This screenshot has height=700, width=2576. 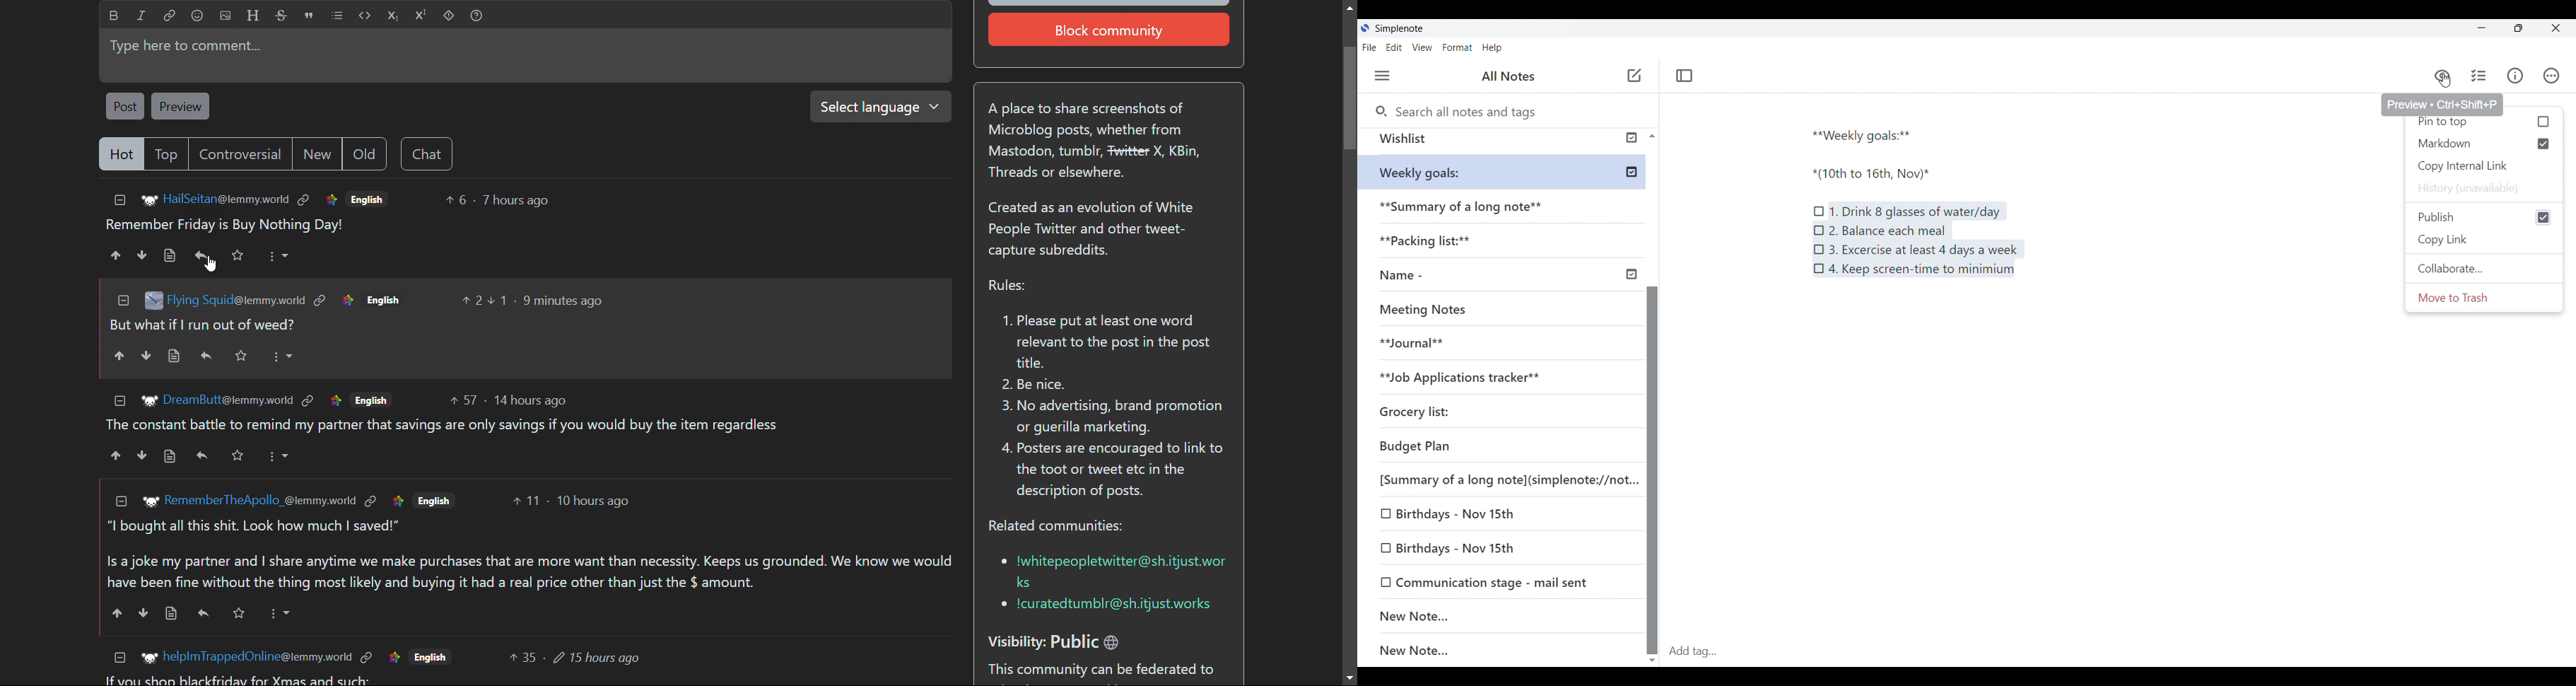 I want to click on File, so click(x=1372, y=47).